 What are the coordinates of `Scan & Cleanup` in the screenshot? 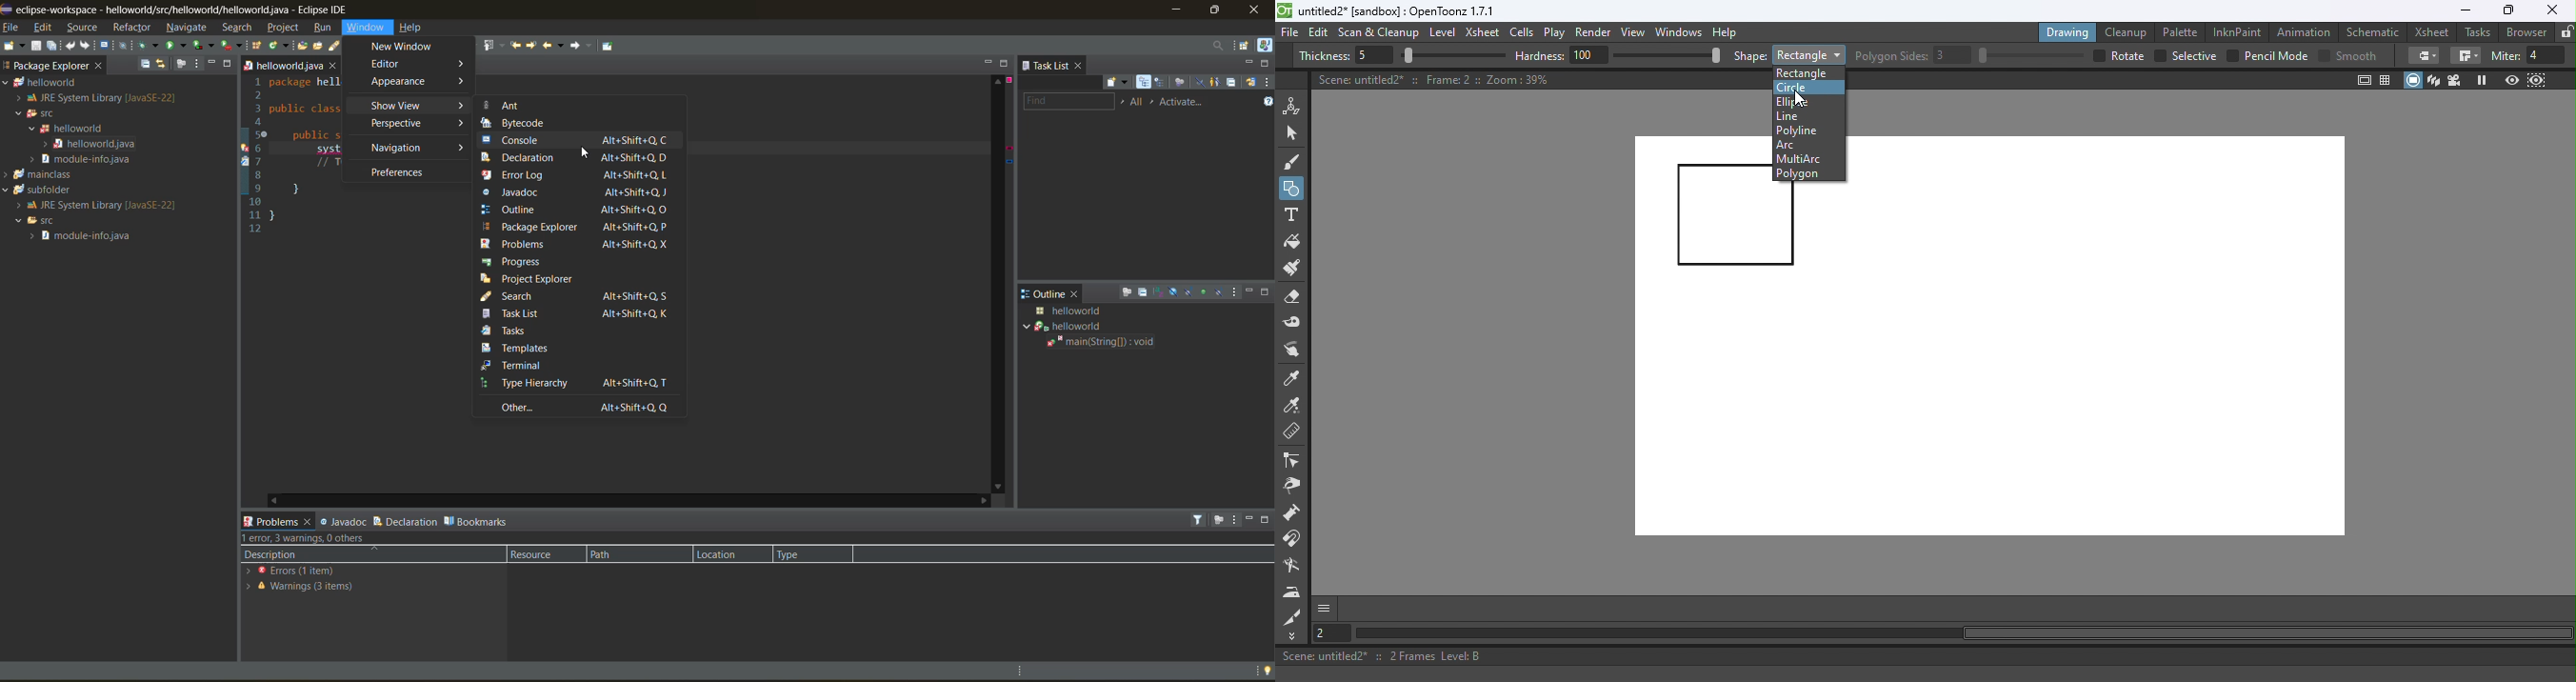 It's located at (1379, 34).